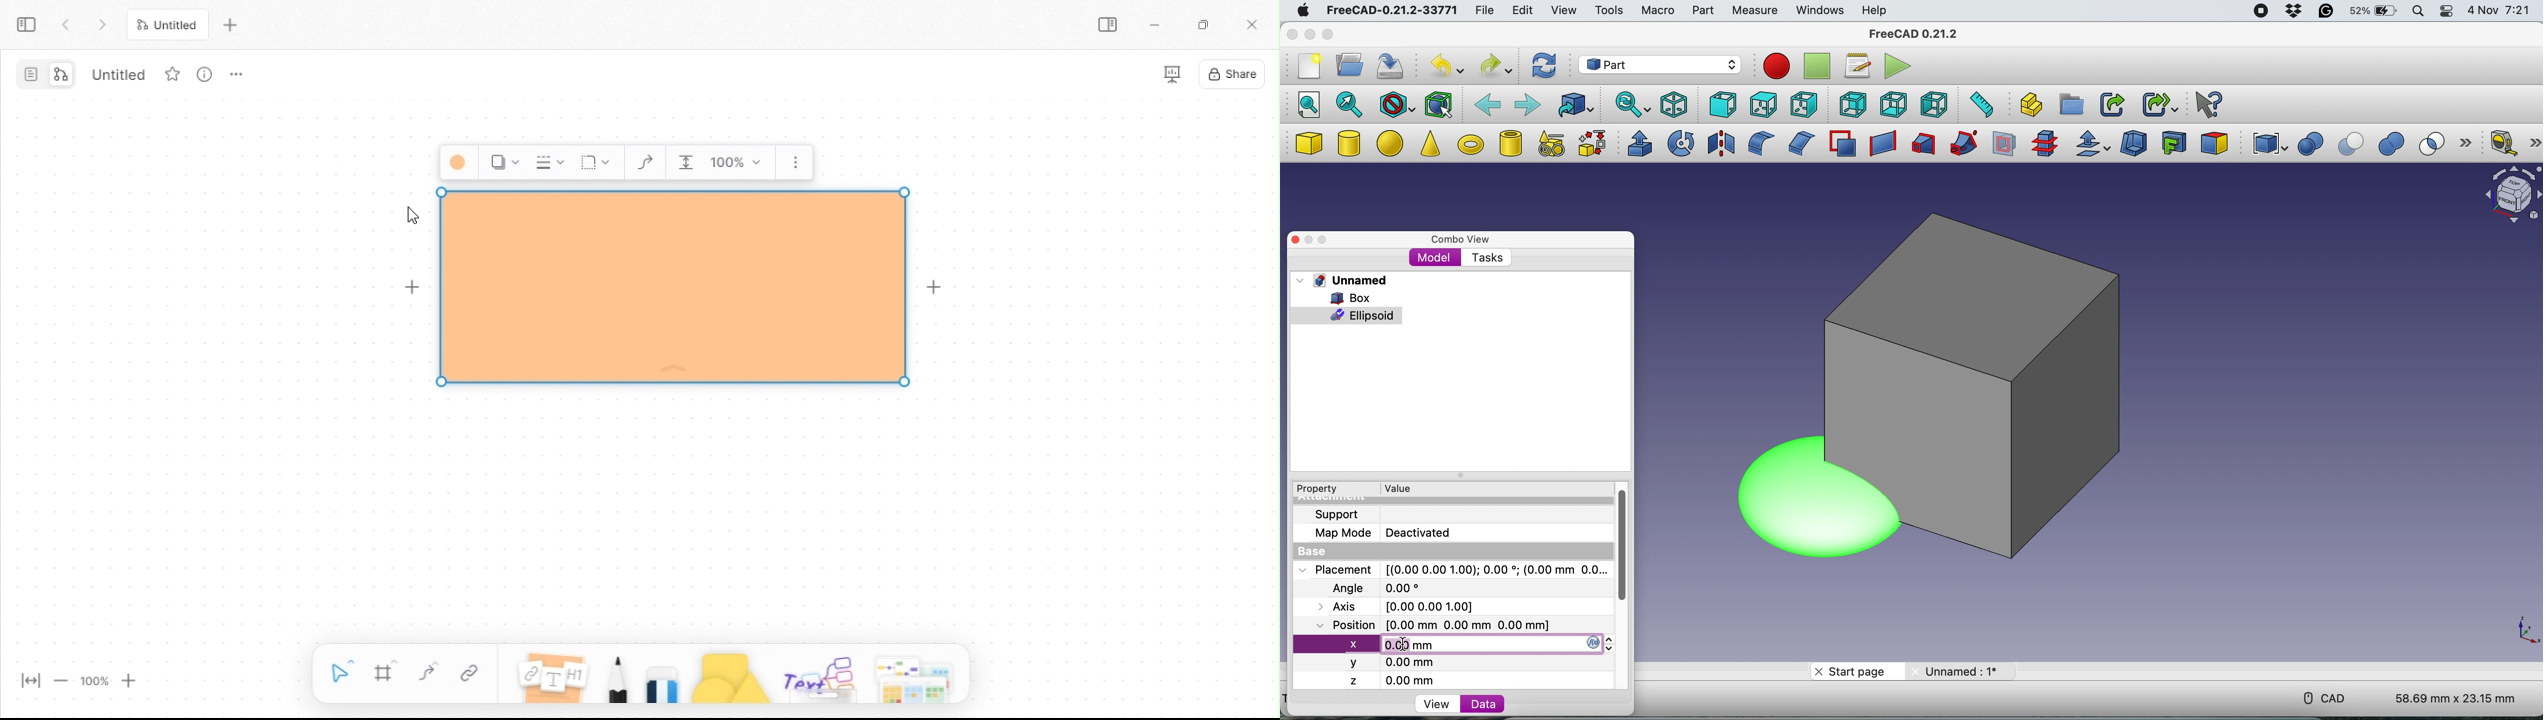 This screenshot has width=2548, height=728. I want to click on xy coordinate, so click(2522, 634).